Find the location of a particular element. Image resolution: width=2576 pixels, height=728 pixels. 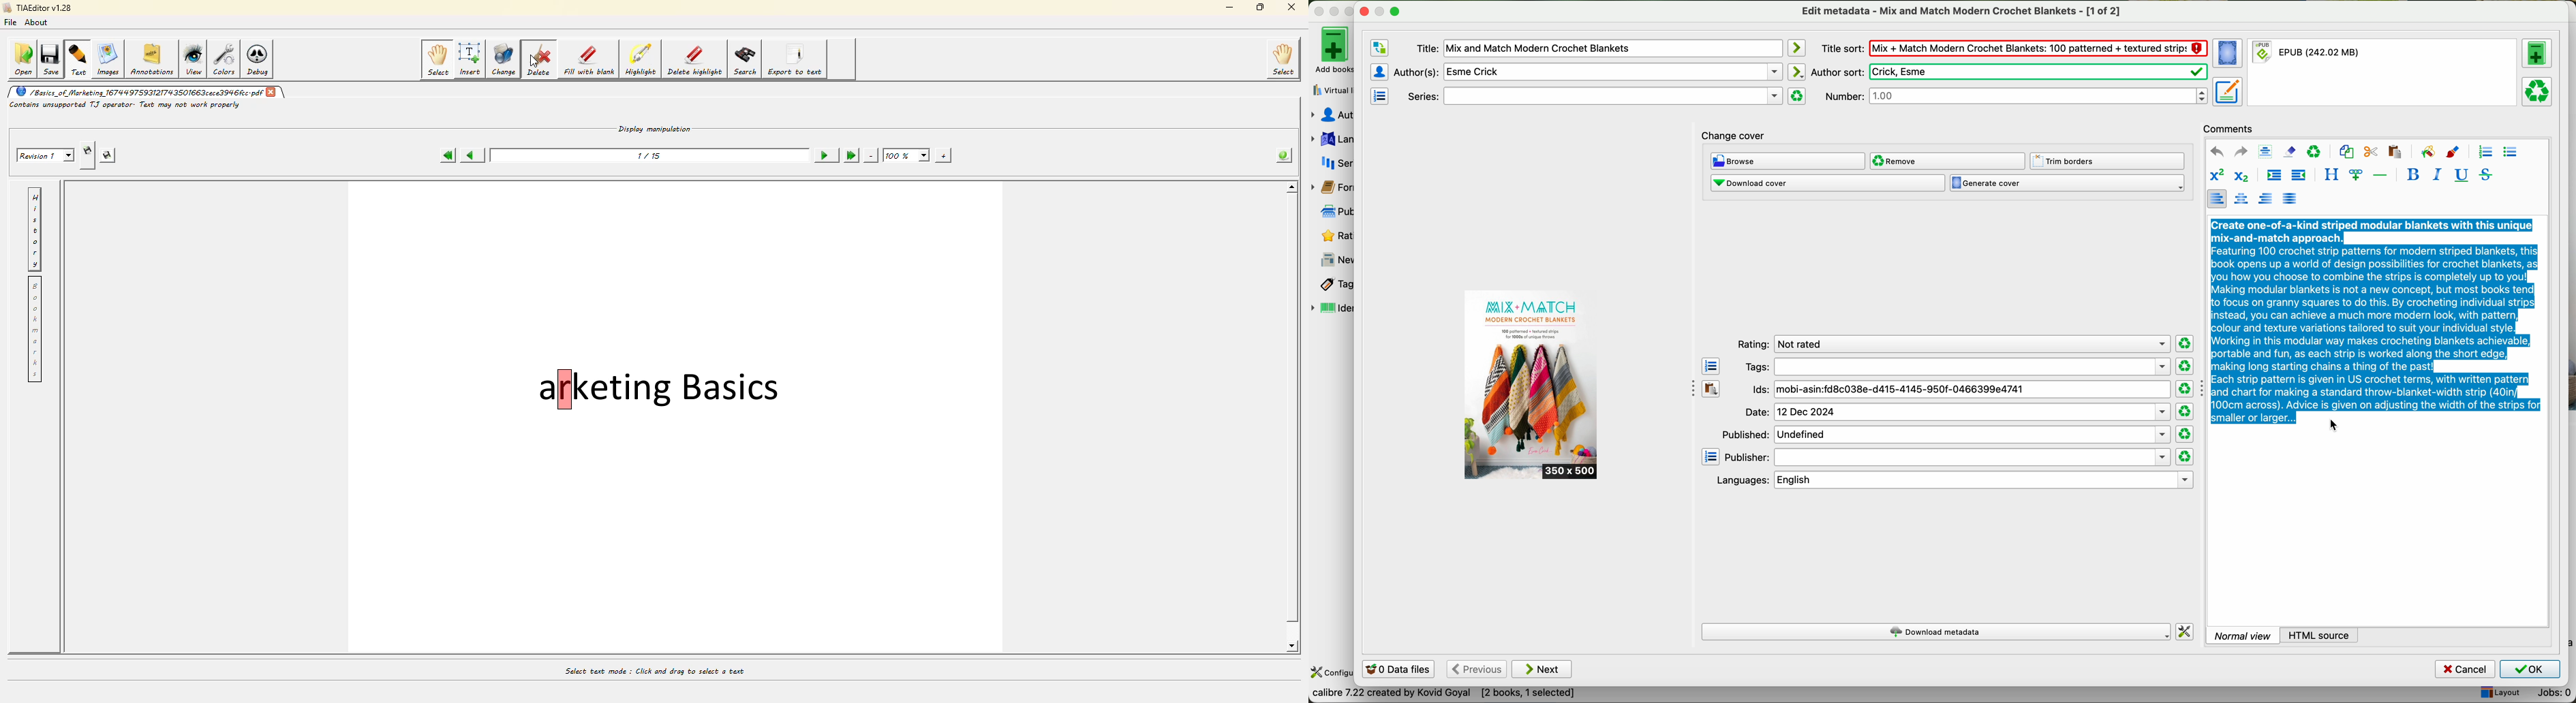

format is located at coordinates (2383, 73).